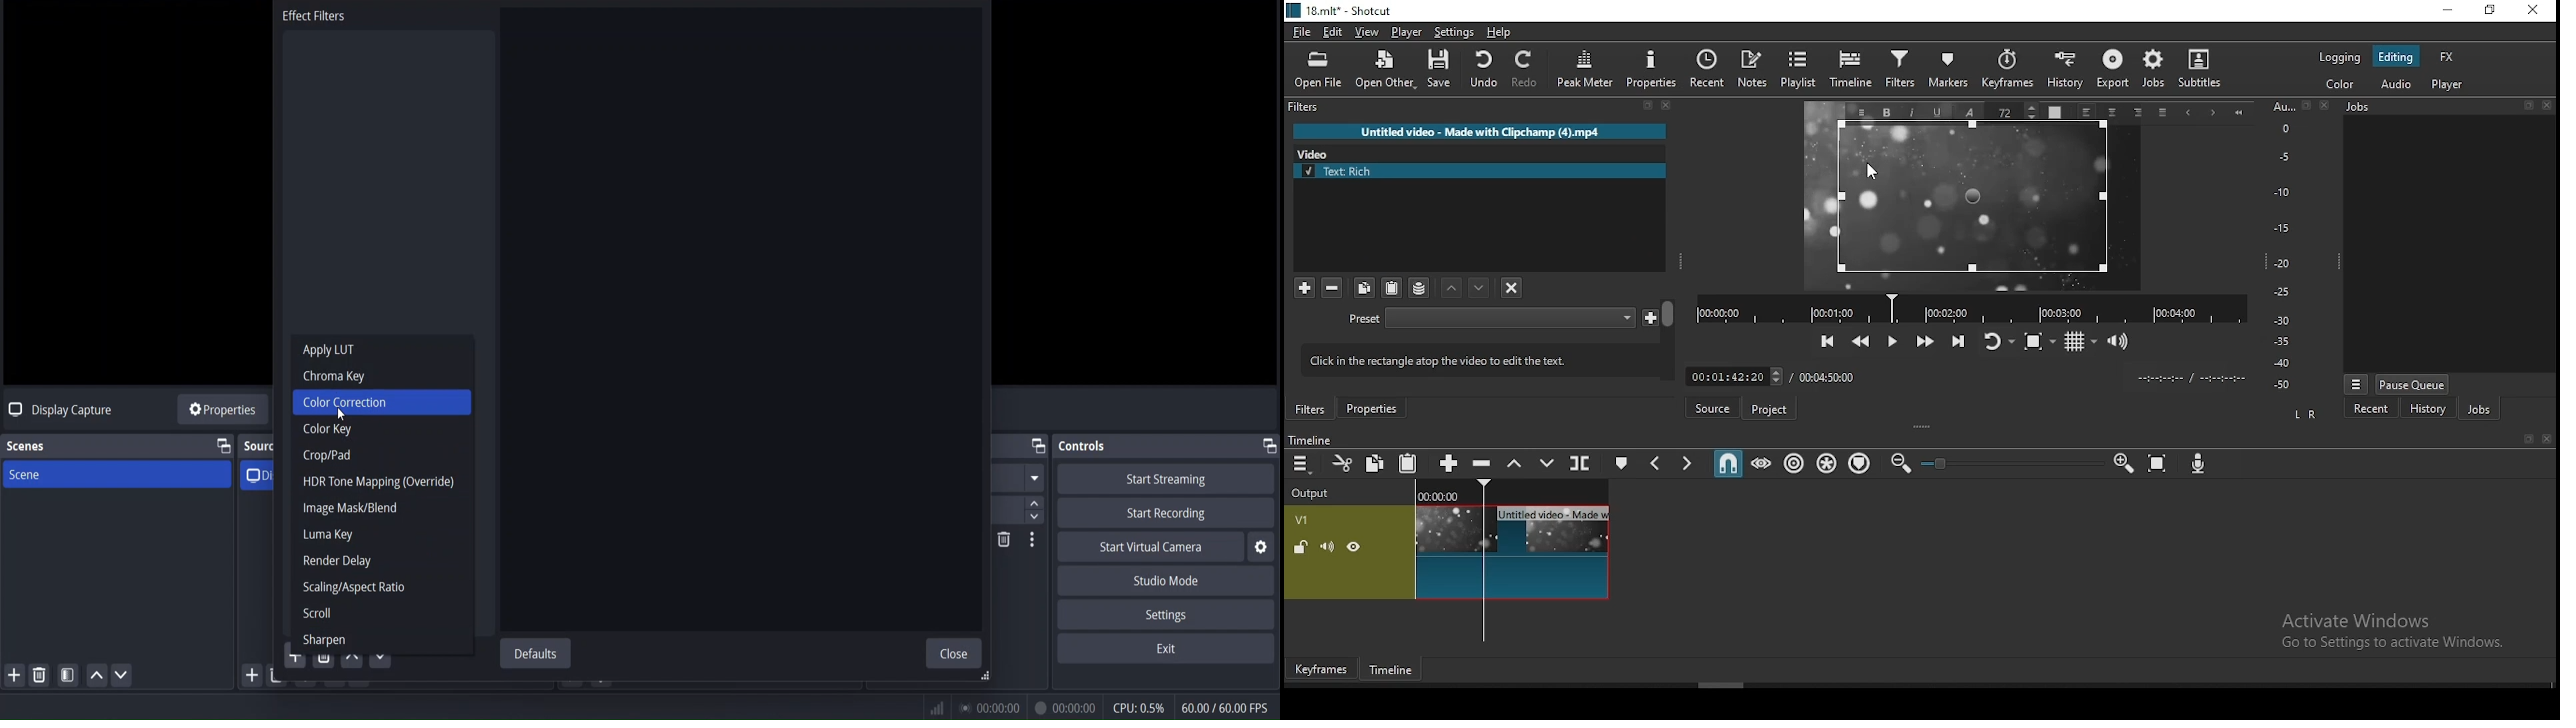 The width and height of the screenshot is (2576, 728). What do you see at coordinates (1169, 514) in the screenshot?
I see `start recording` at bounding box center [1169, 514].